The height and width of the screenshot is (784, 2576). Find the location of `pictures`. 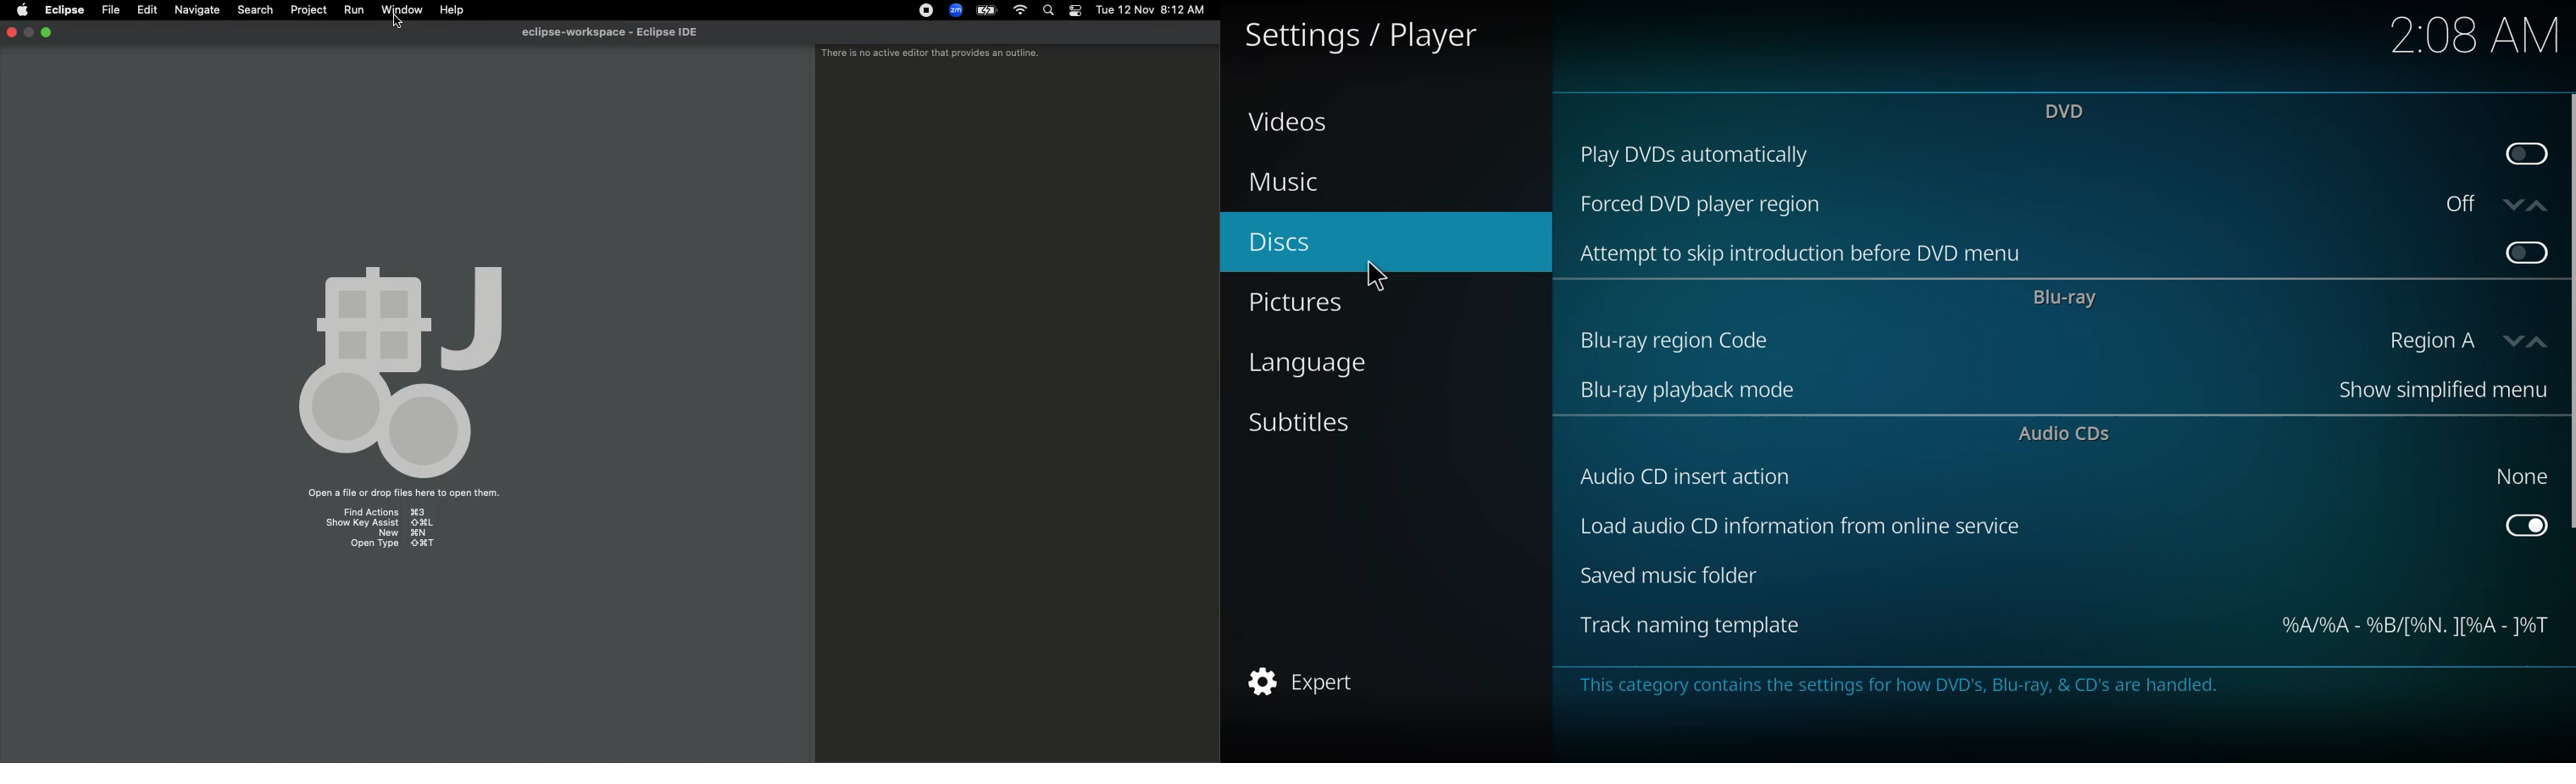

pictures is located at coordinates (1298, 304).